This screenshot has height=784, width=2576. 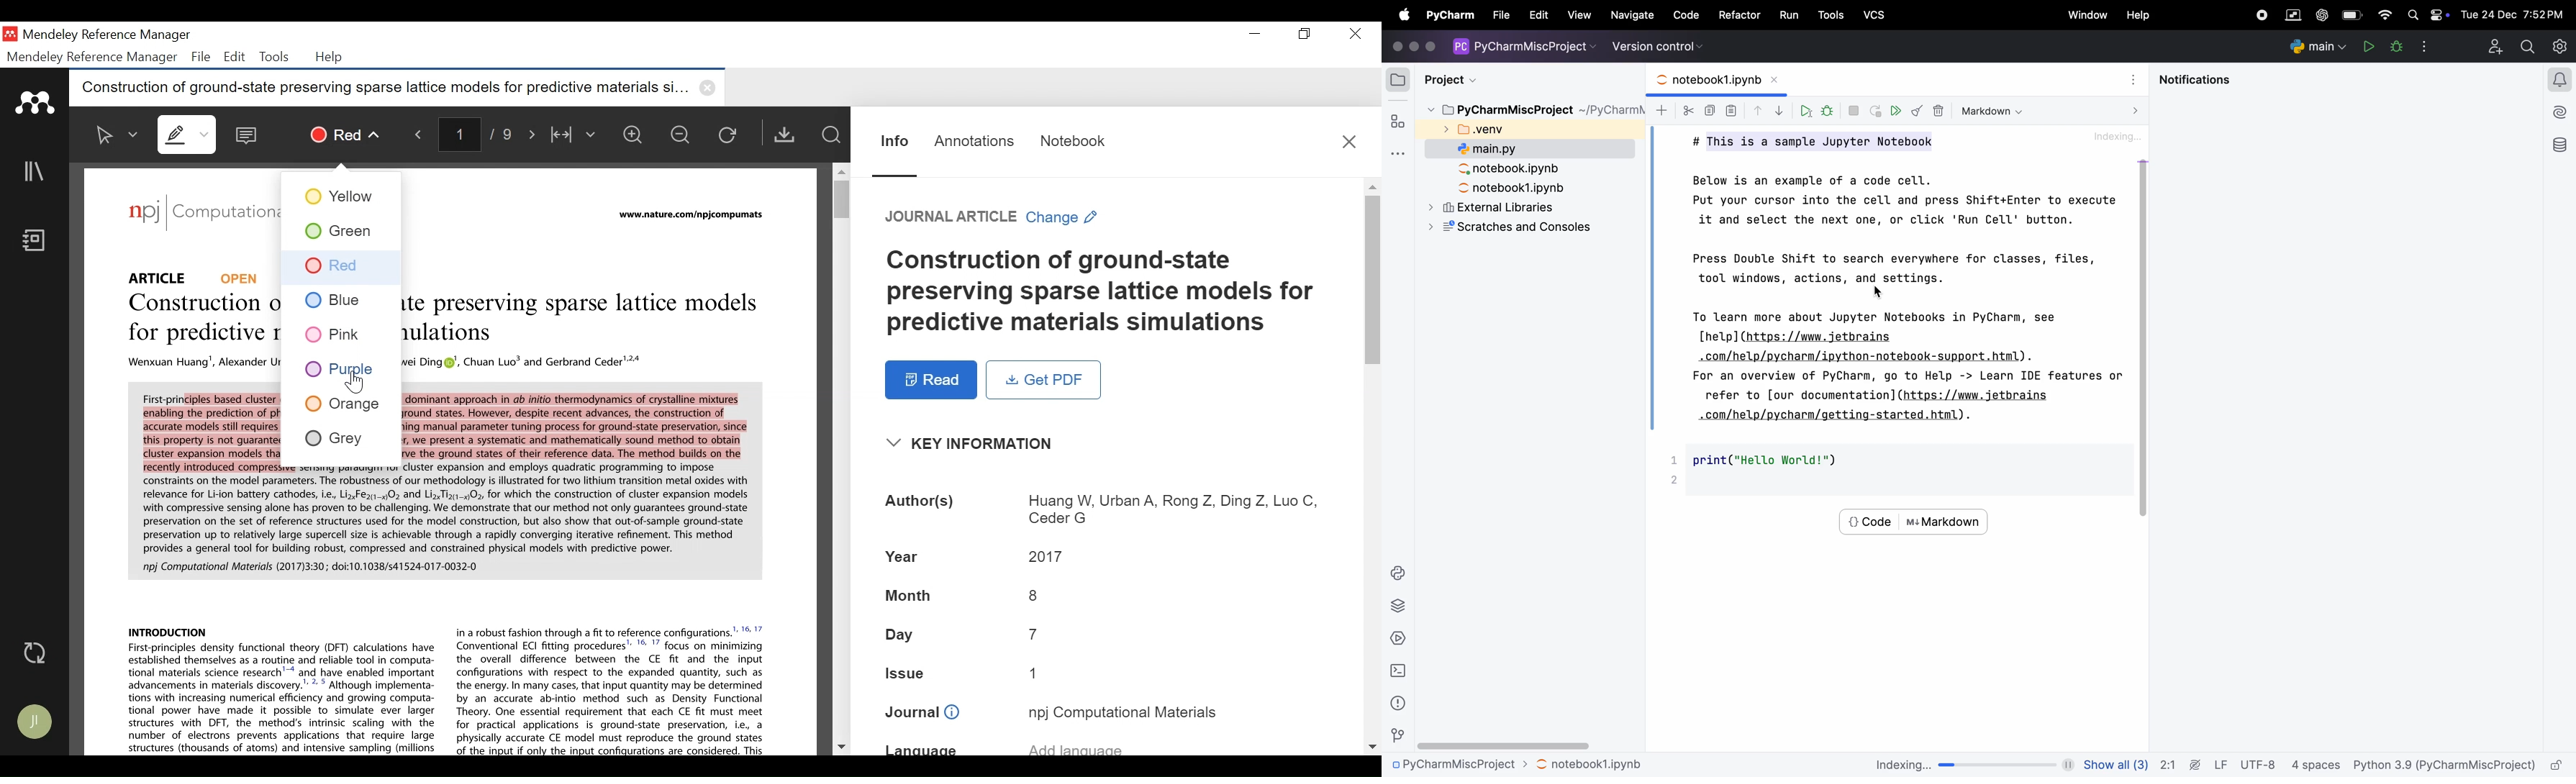 What do you see at coordinates (1579, 15) in the screenshot?
I see `view` at bounding box center [1579, 15].